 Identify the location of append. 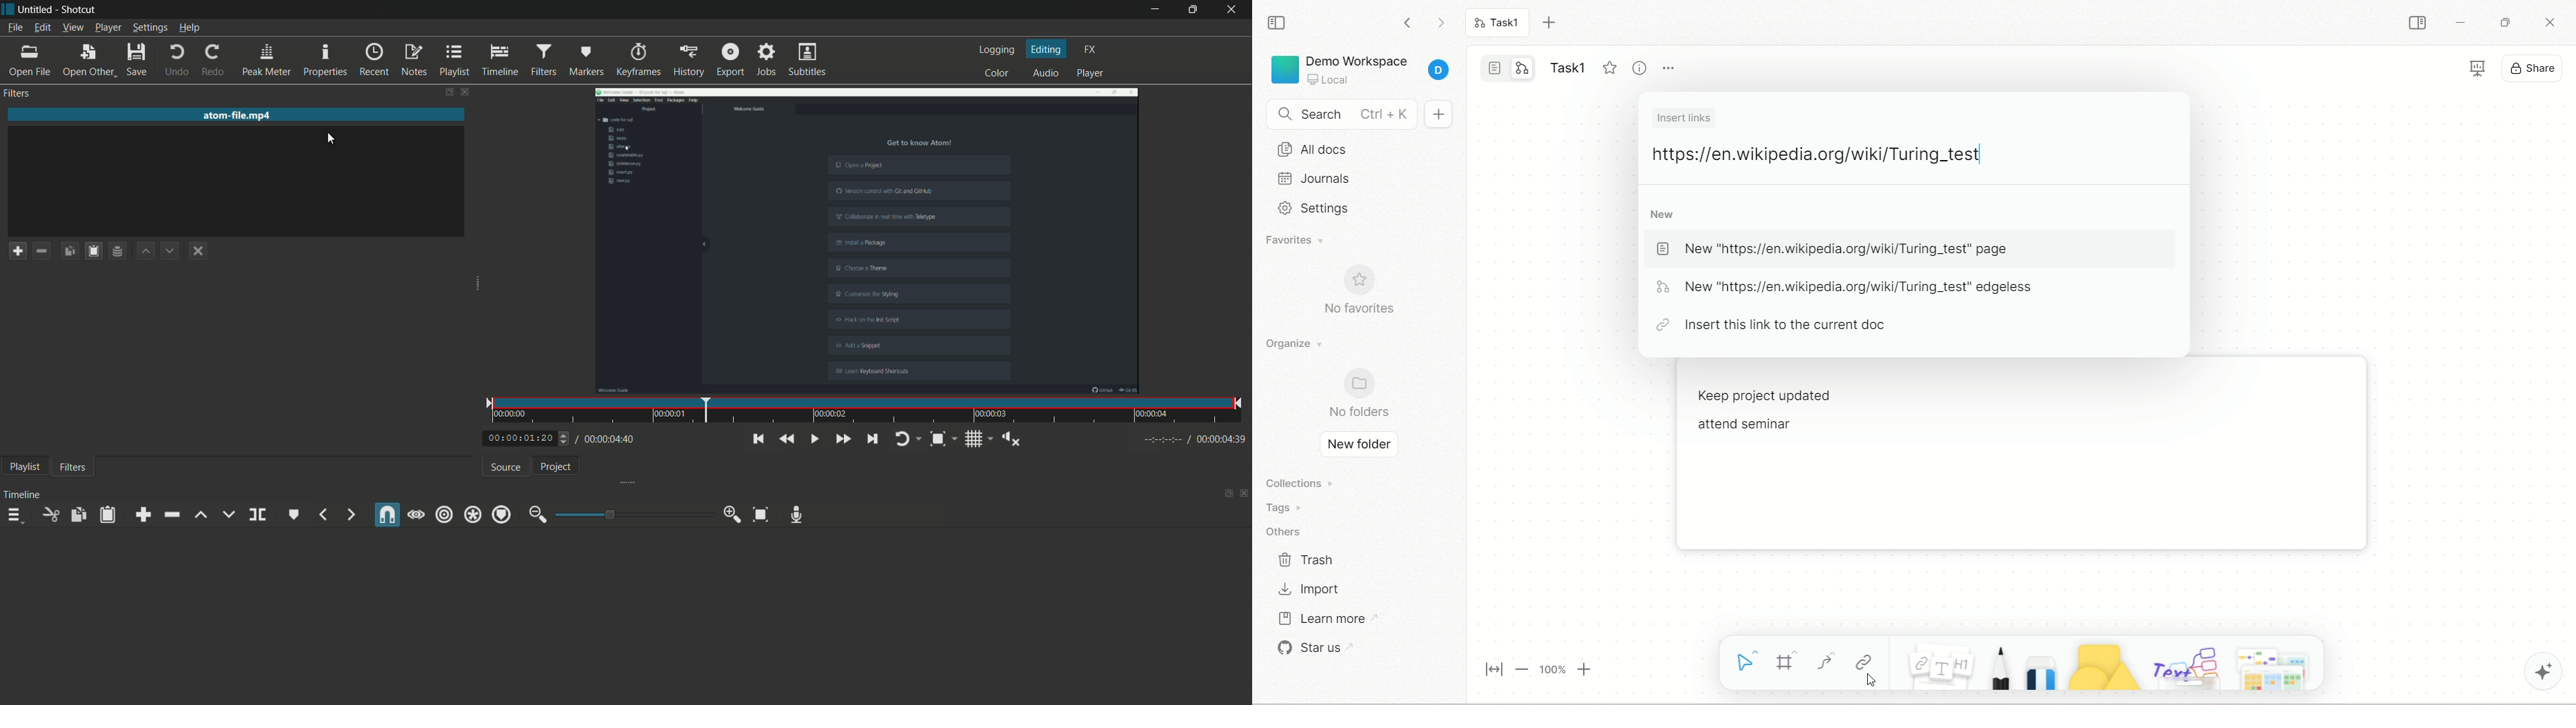
(144, 514).